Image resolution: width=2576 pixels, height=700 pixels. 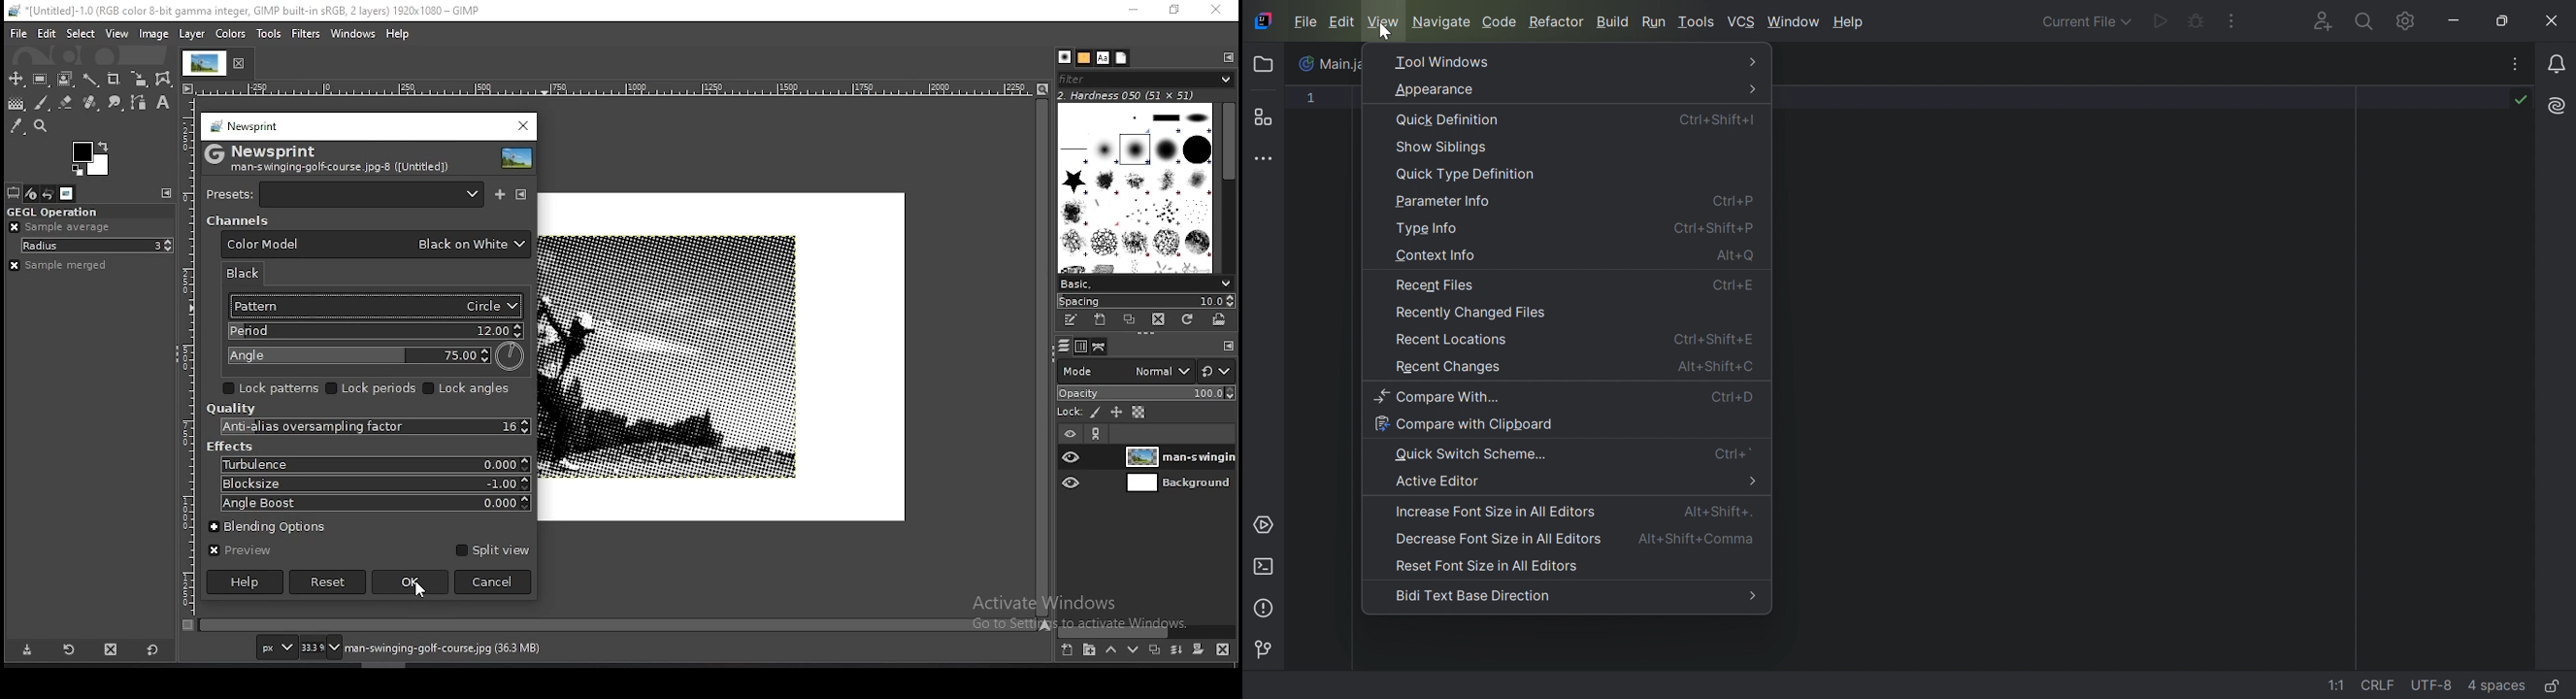 What do you see at coordinates (1137, 413) in the screenshot?
I see `lock alpha channel` at bounding box center [1137, 413].